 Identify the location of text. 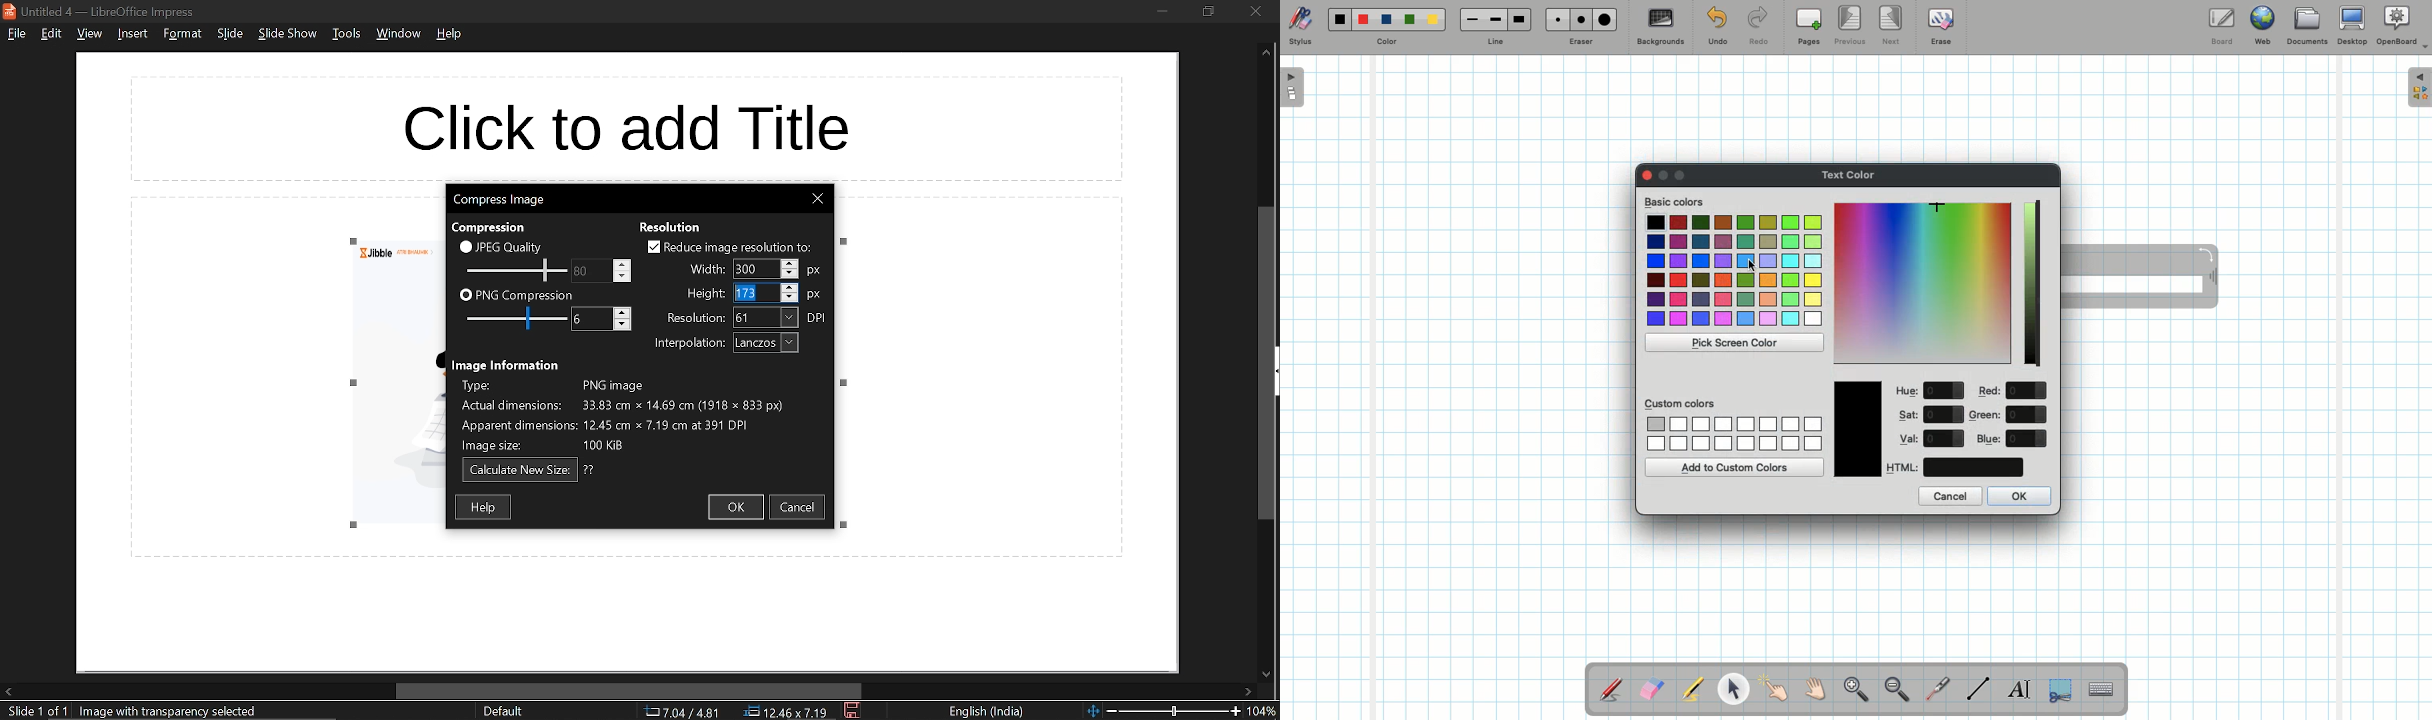
(706, 294).